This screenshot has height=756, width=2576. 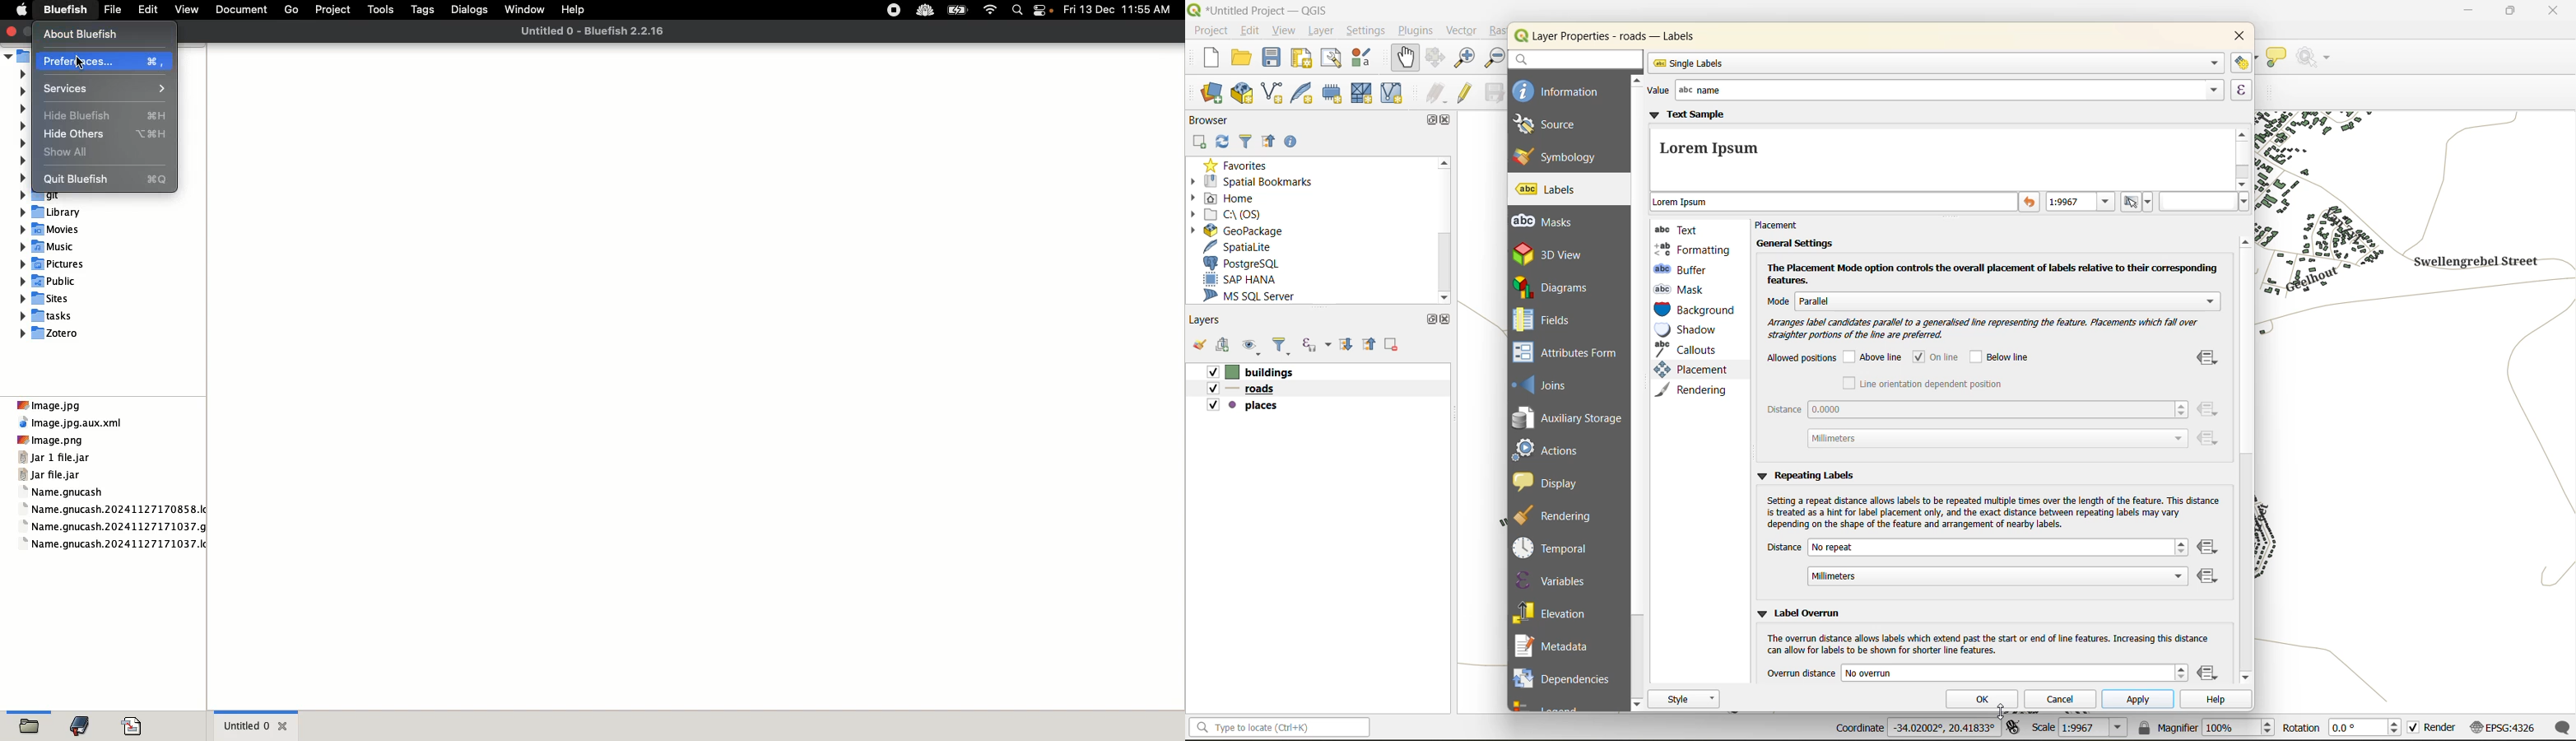 What do you see at coordinates (1208, 95) in the screenshot?
I see `open data source manager` at bounding box center [1208, 95].